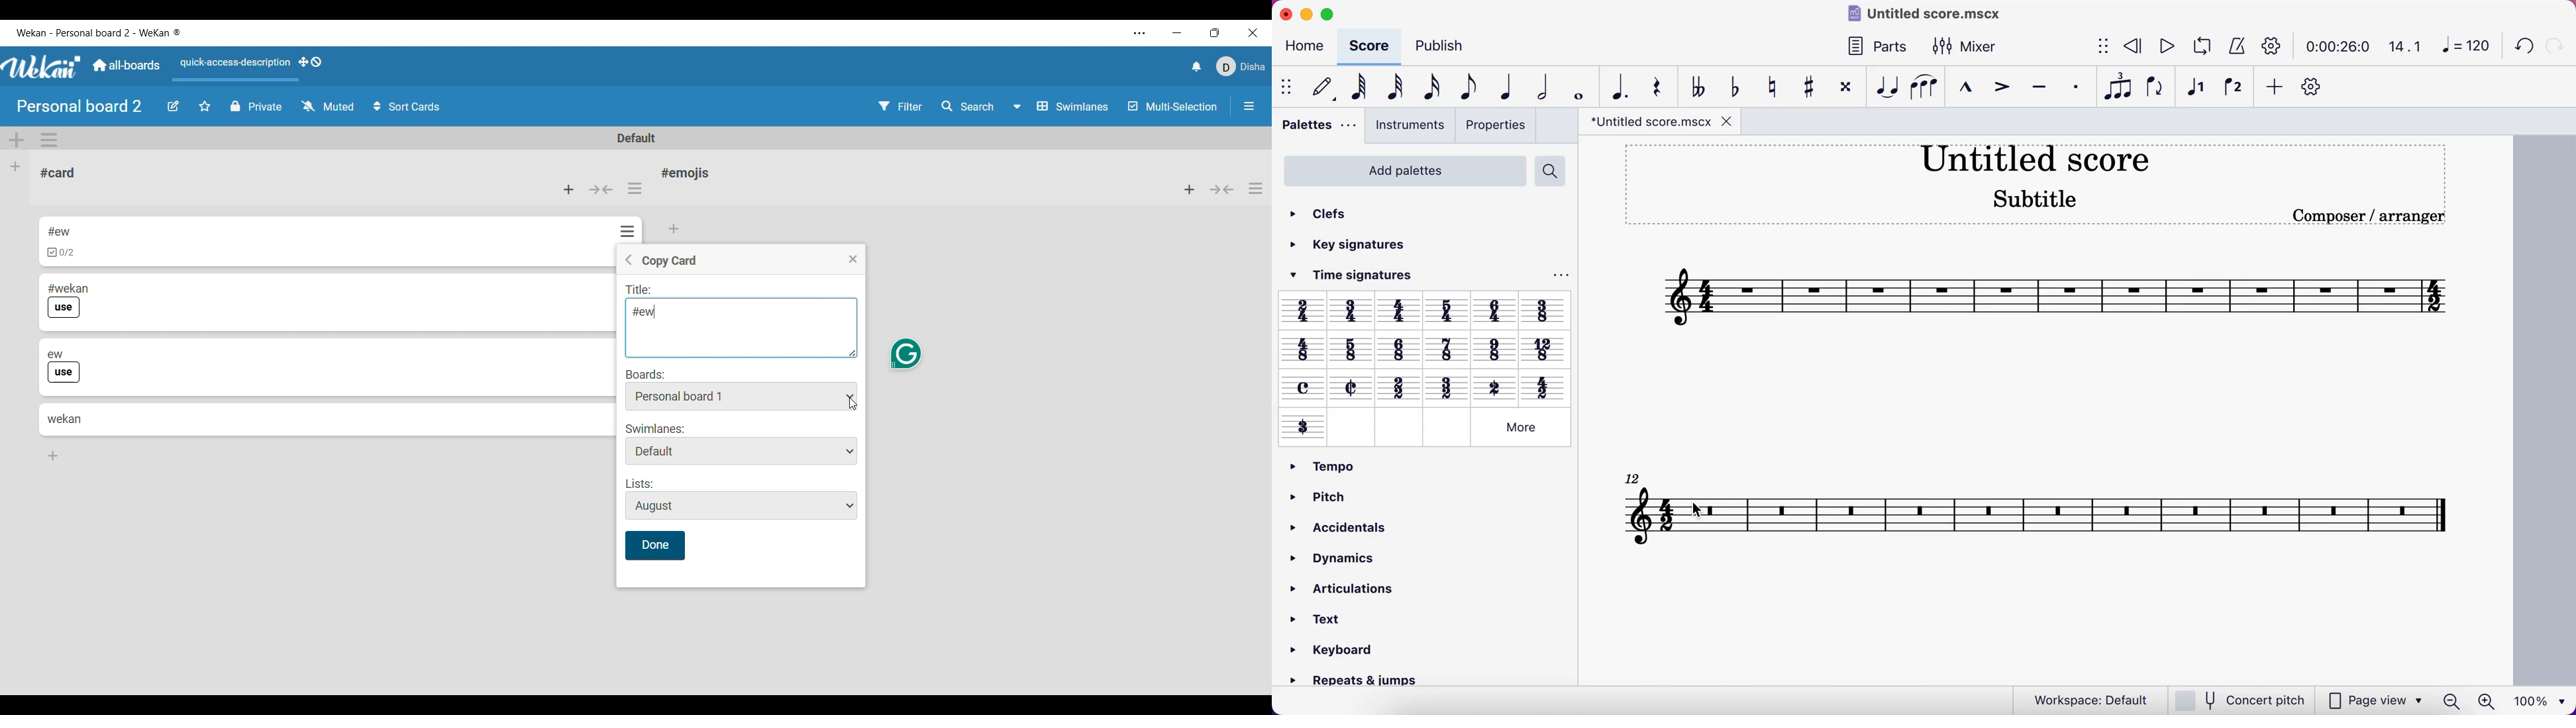  Describe the element at coordinates (1769, 85) in the screenshot. I see `toggle natural` at that location.